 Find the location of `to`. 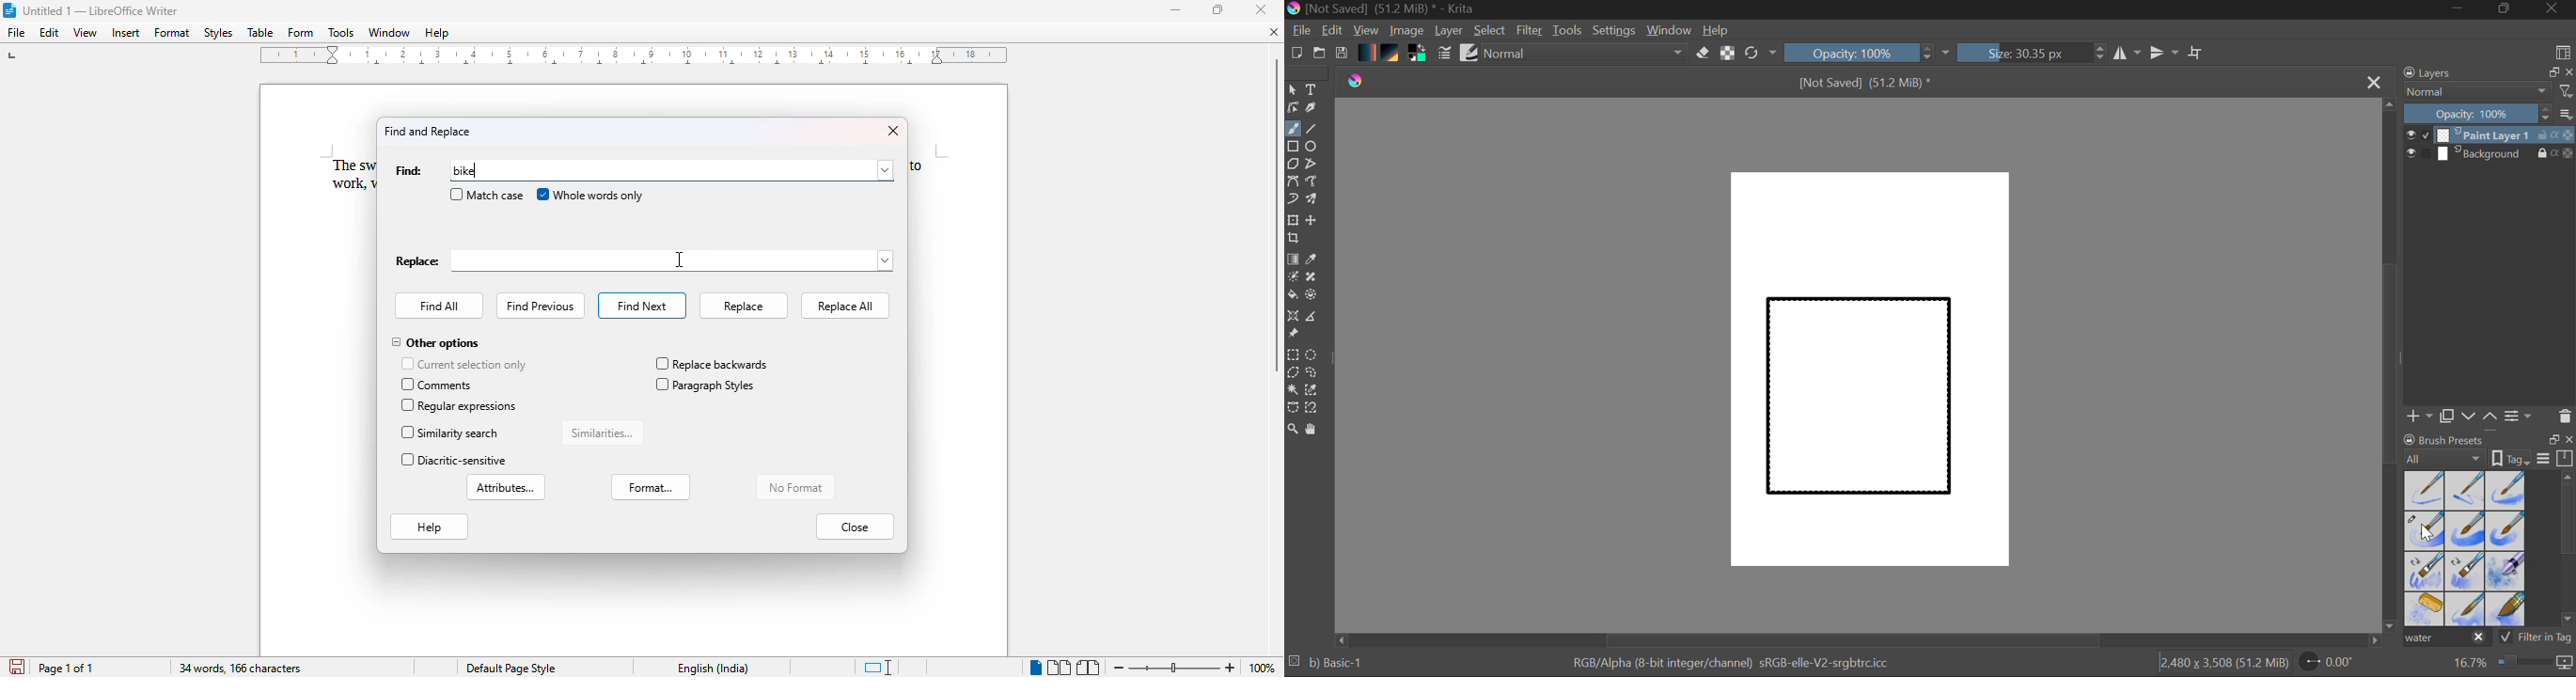

to is located at coordinates (916, 165).